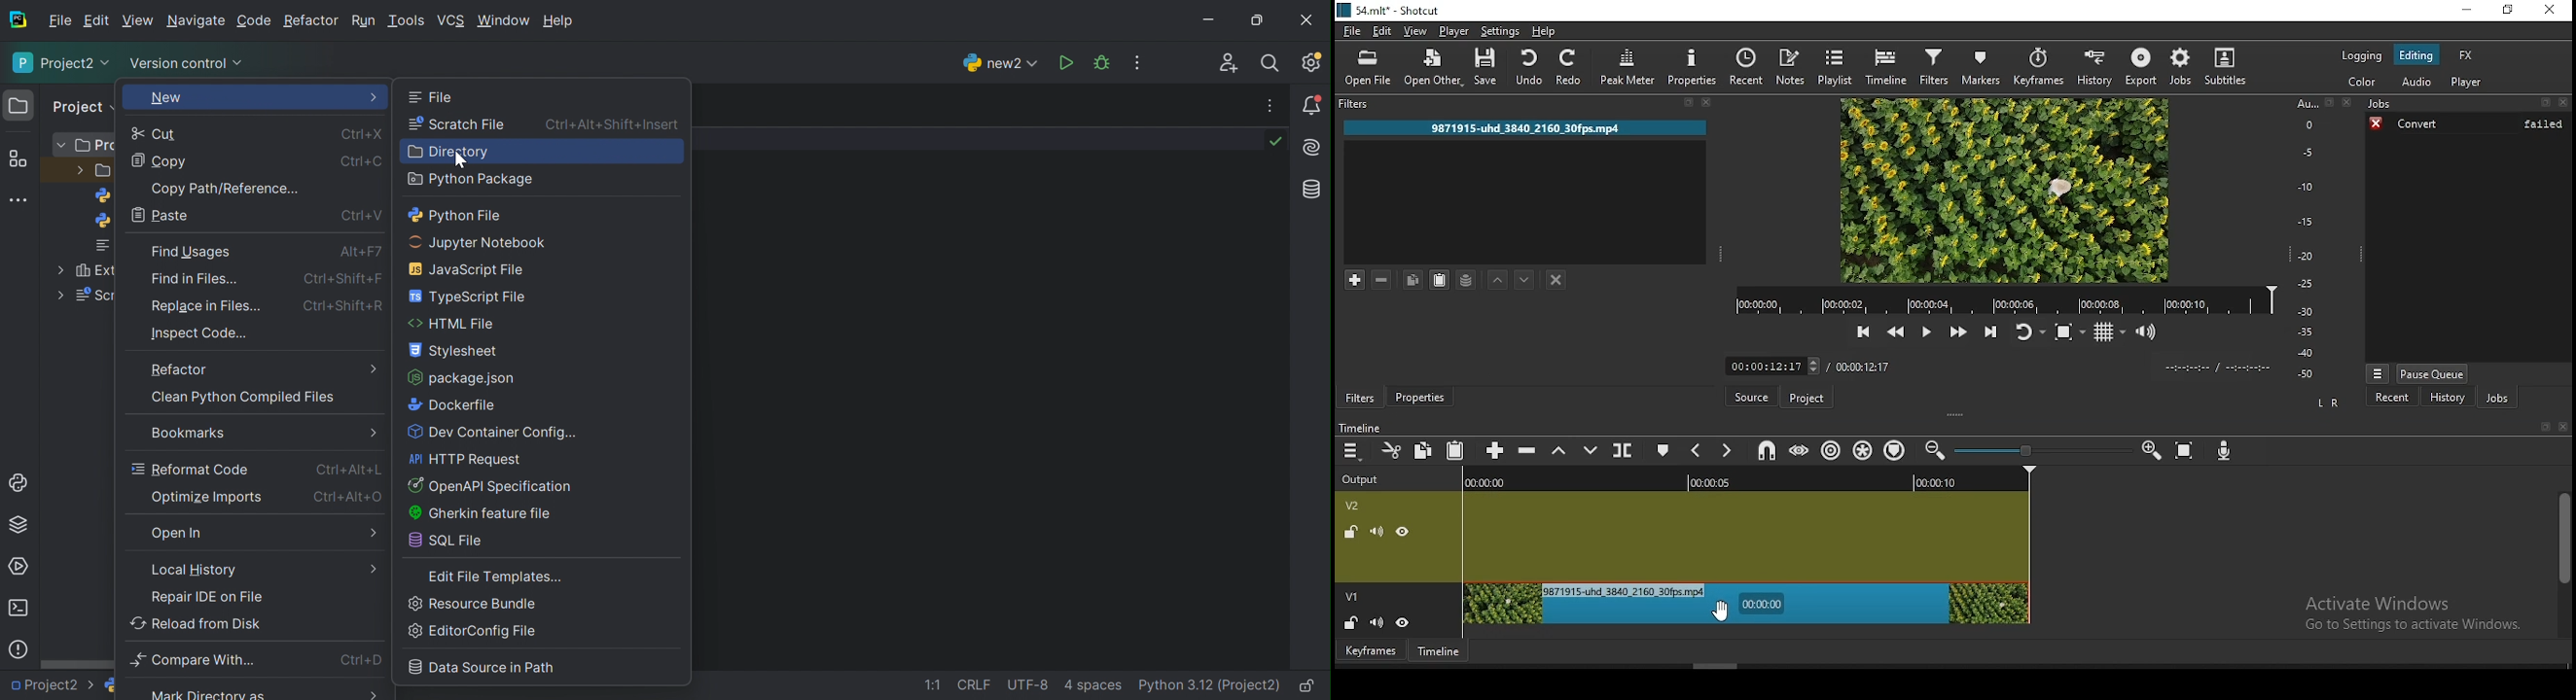 The image size is (2576, 700). What do you see at coordinates (2223, 452) in the screenshot?
I see `record audio` at bounding box center [2223, 452].